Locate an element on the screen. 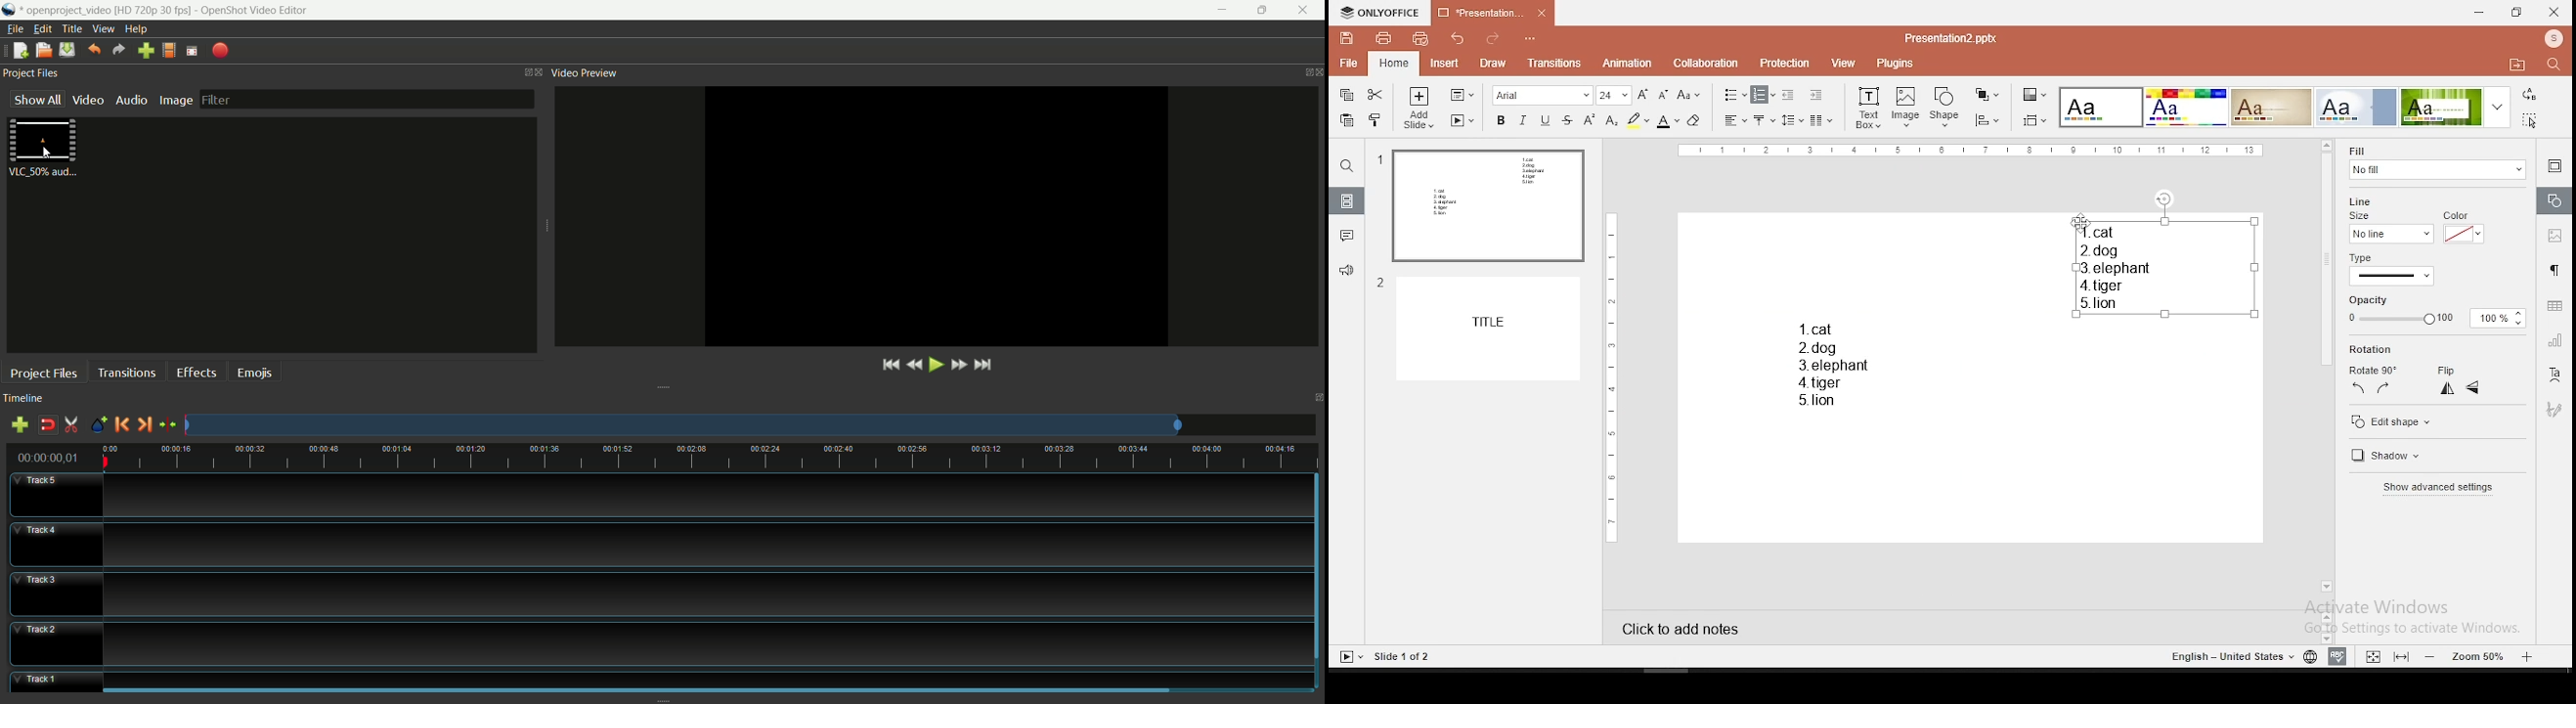 This screenshot has width=2576, height=728. file is located at coordinates (1348, 65).